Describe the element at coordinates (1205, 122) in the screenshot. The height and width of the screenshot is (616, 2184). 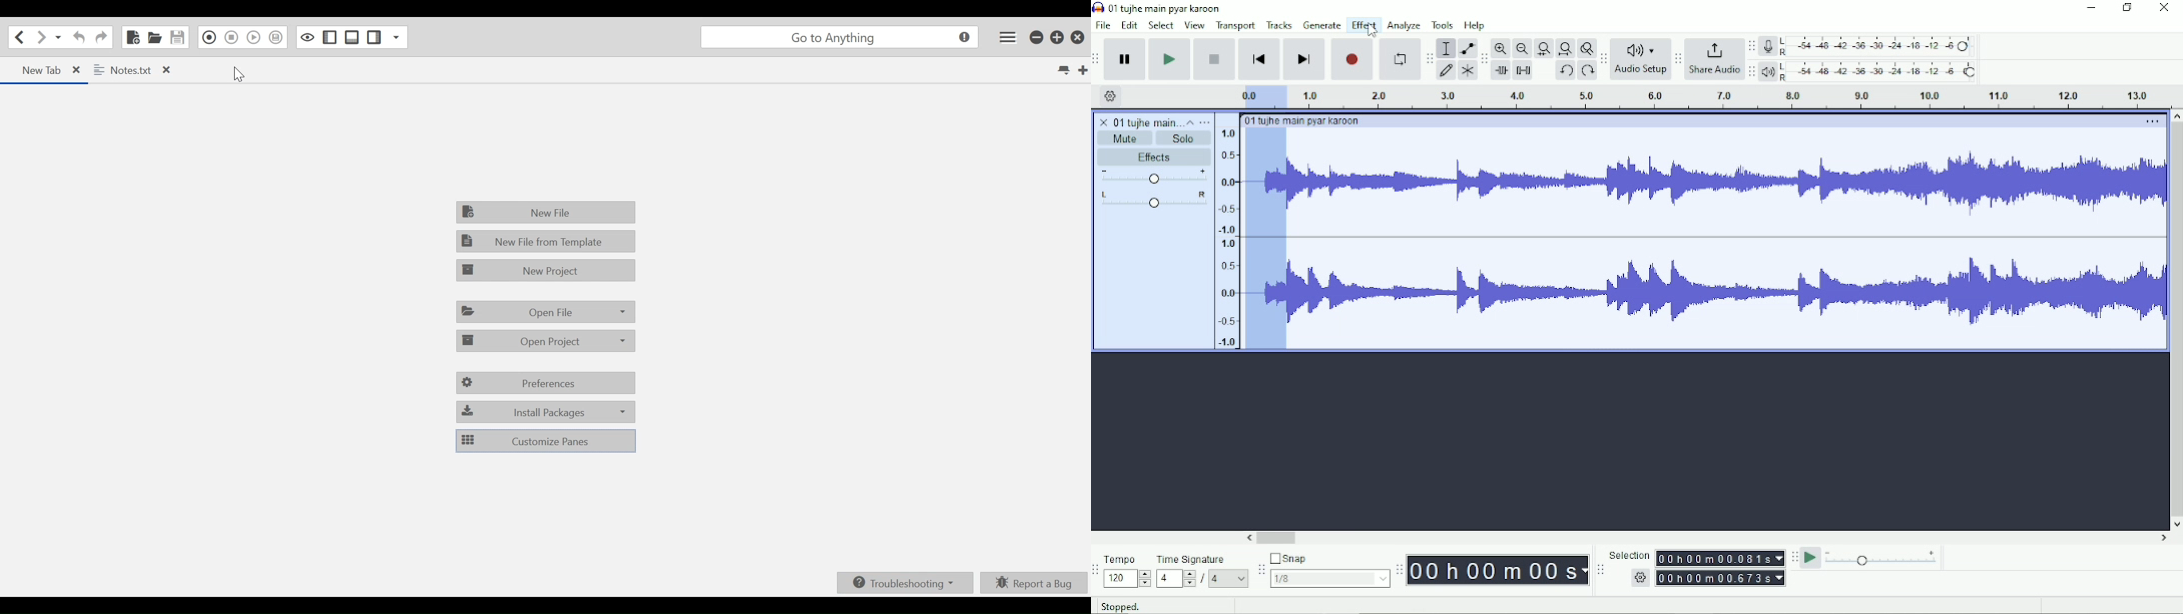
I see `Open menu` at that location.